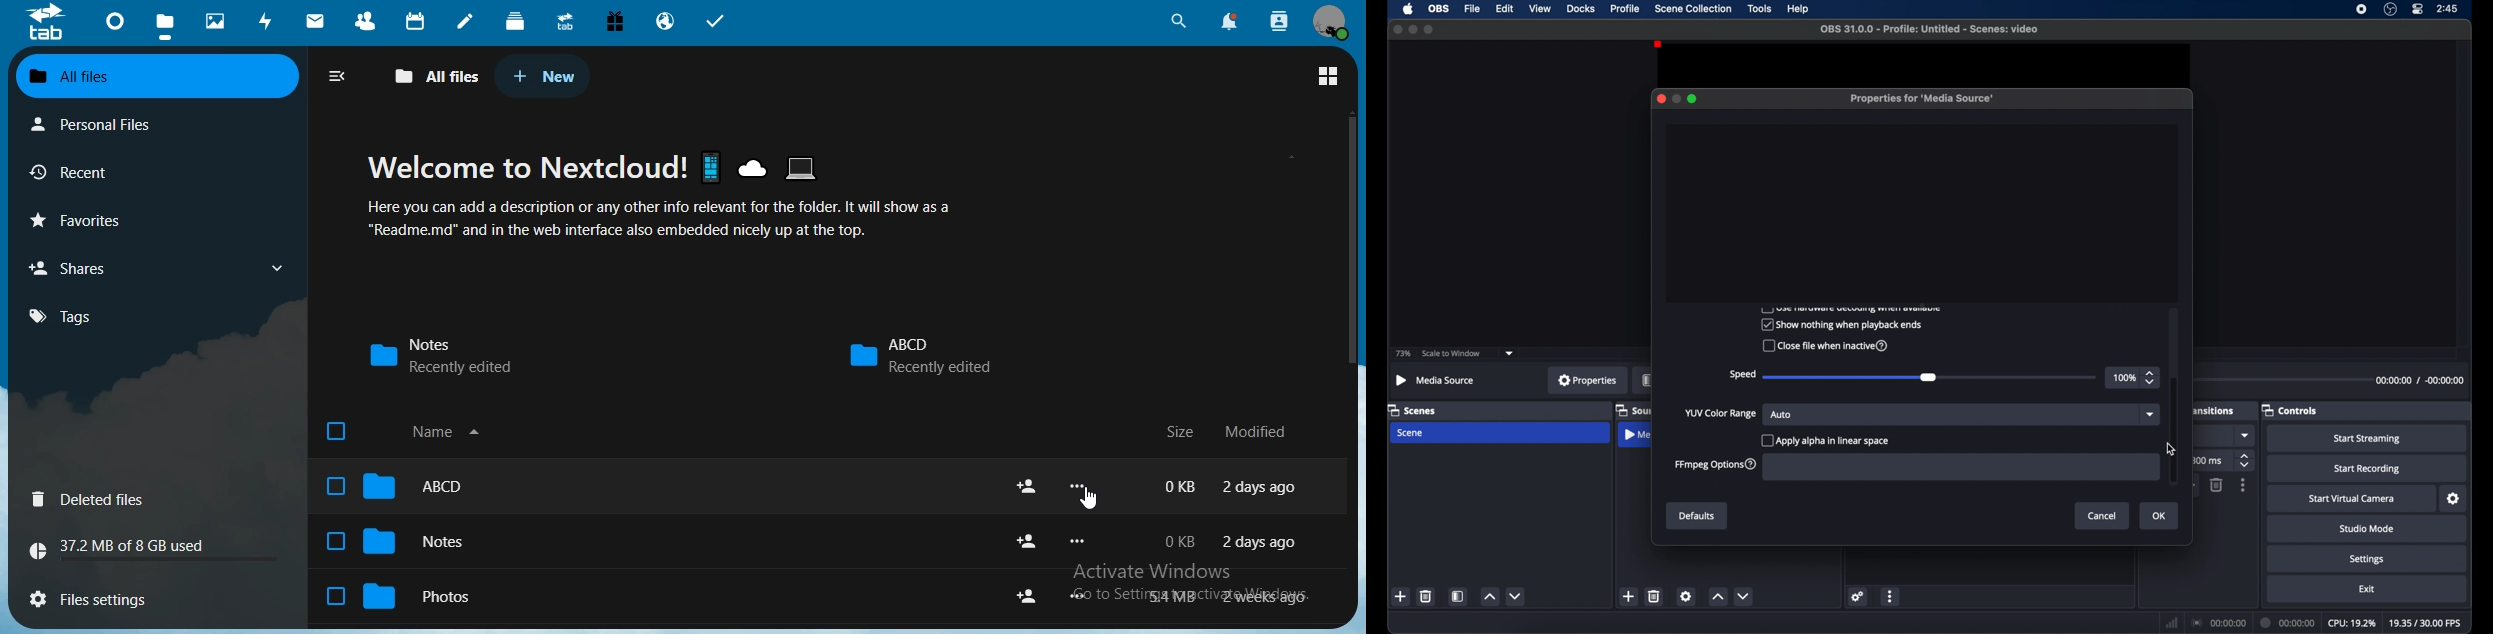 Image resolution: width=2520 pixels, height=644 pixels. Describe the element at coordinates (1231, 596) in the screenshot. I see `text` at that location.